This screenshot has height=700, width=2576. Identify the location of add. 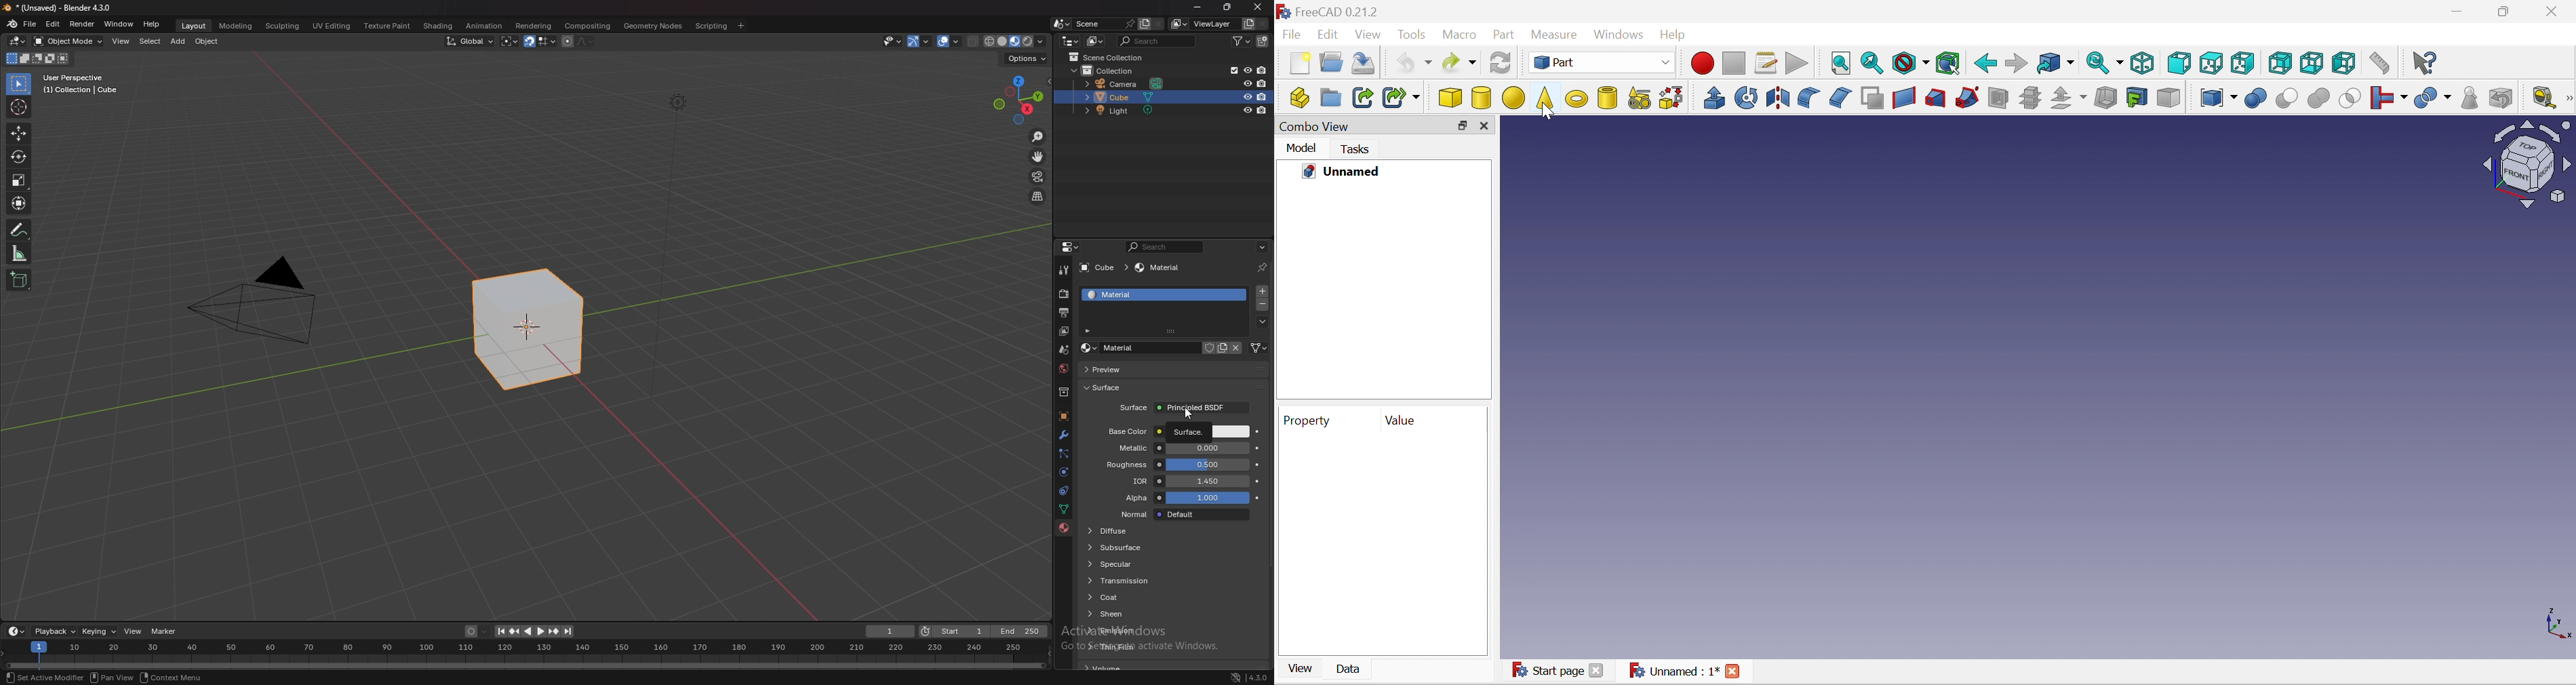
(179, 41).